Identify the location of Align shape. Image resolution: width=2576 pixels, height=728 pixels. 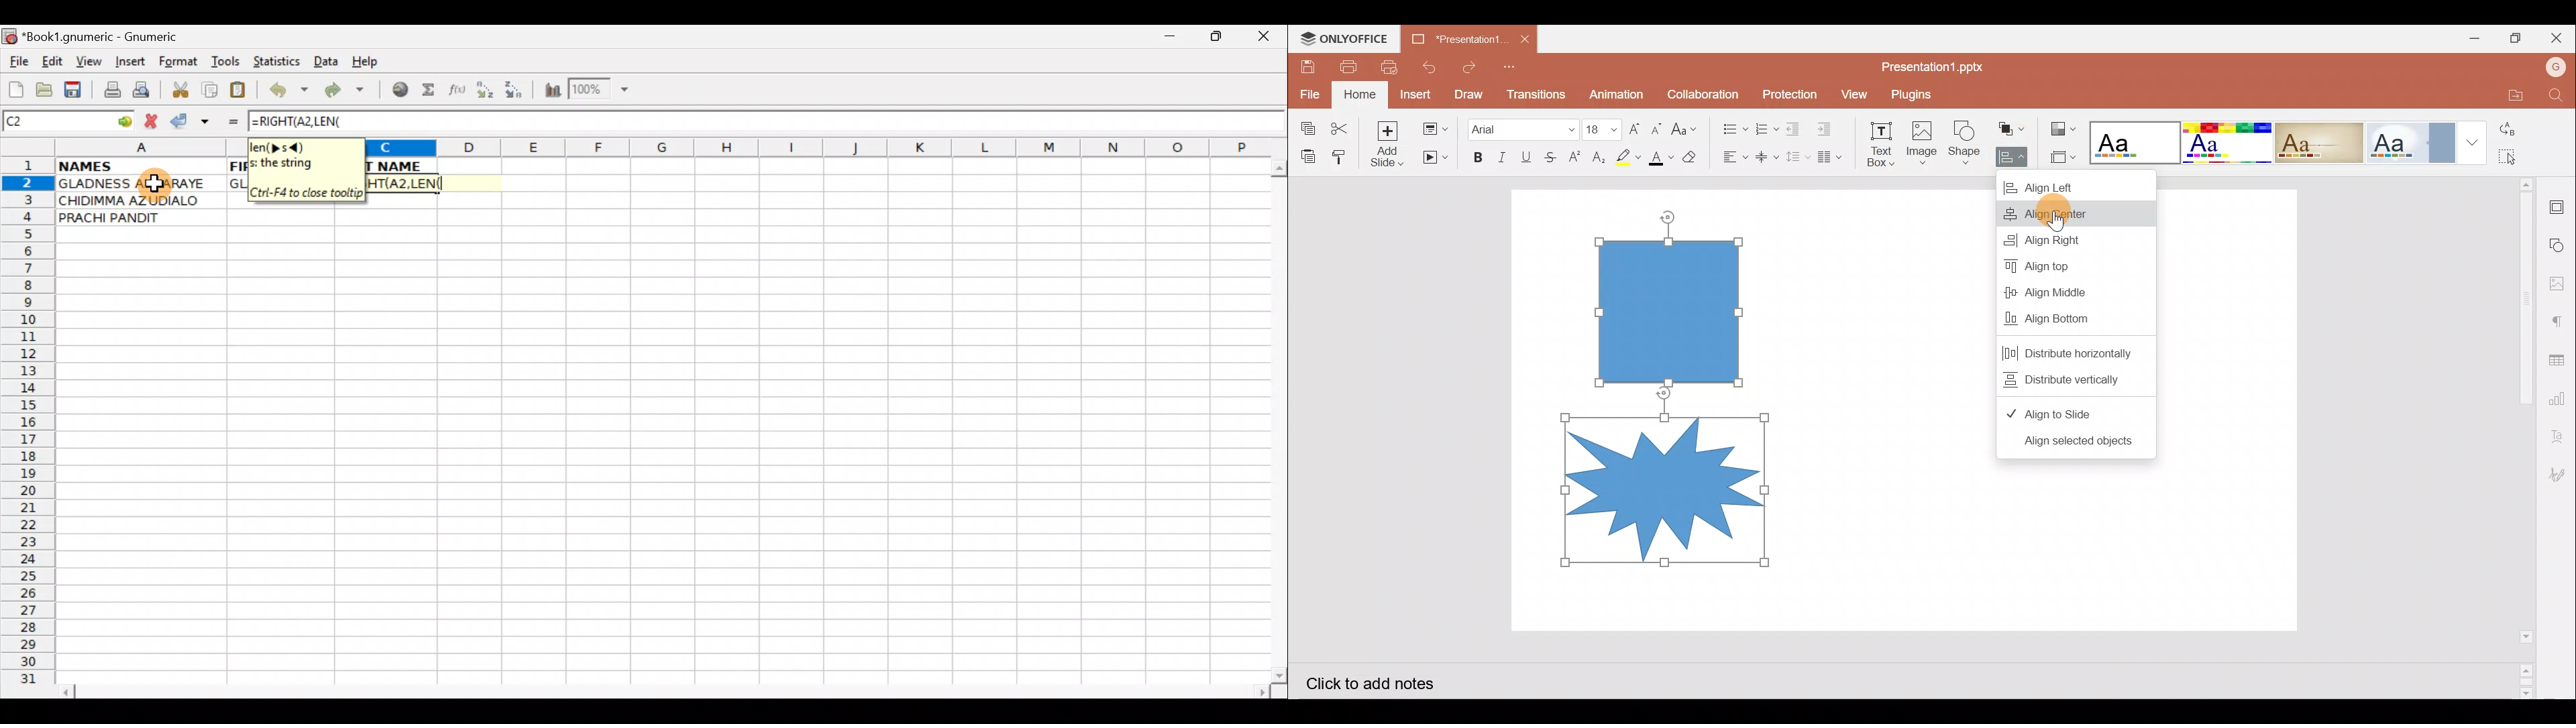
(2014, 154).